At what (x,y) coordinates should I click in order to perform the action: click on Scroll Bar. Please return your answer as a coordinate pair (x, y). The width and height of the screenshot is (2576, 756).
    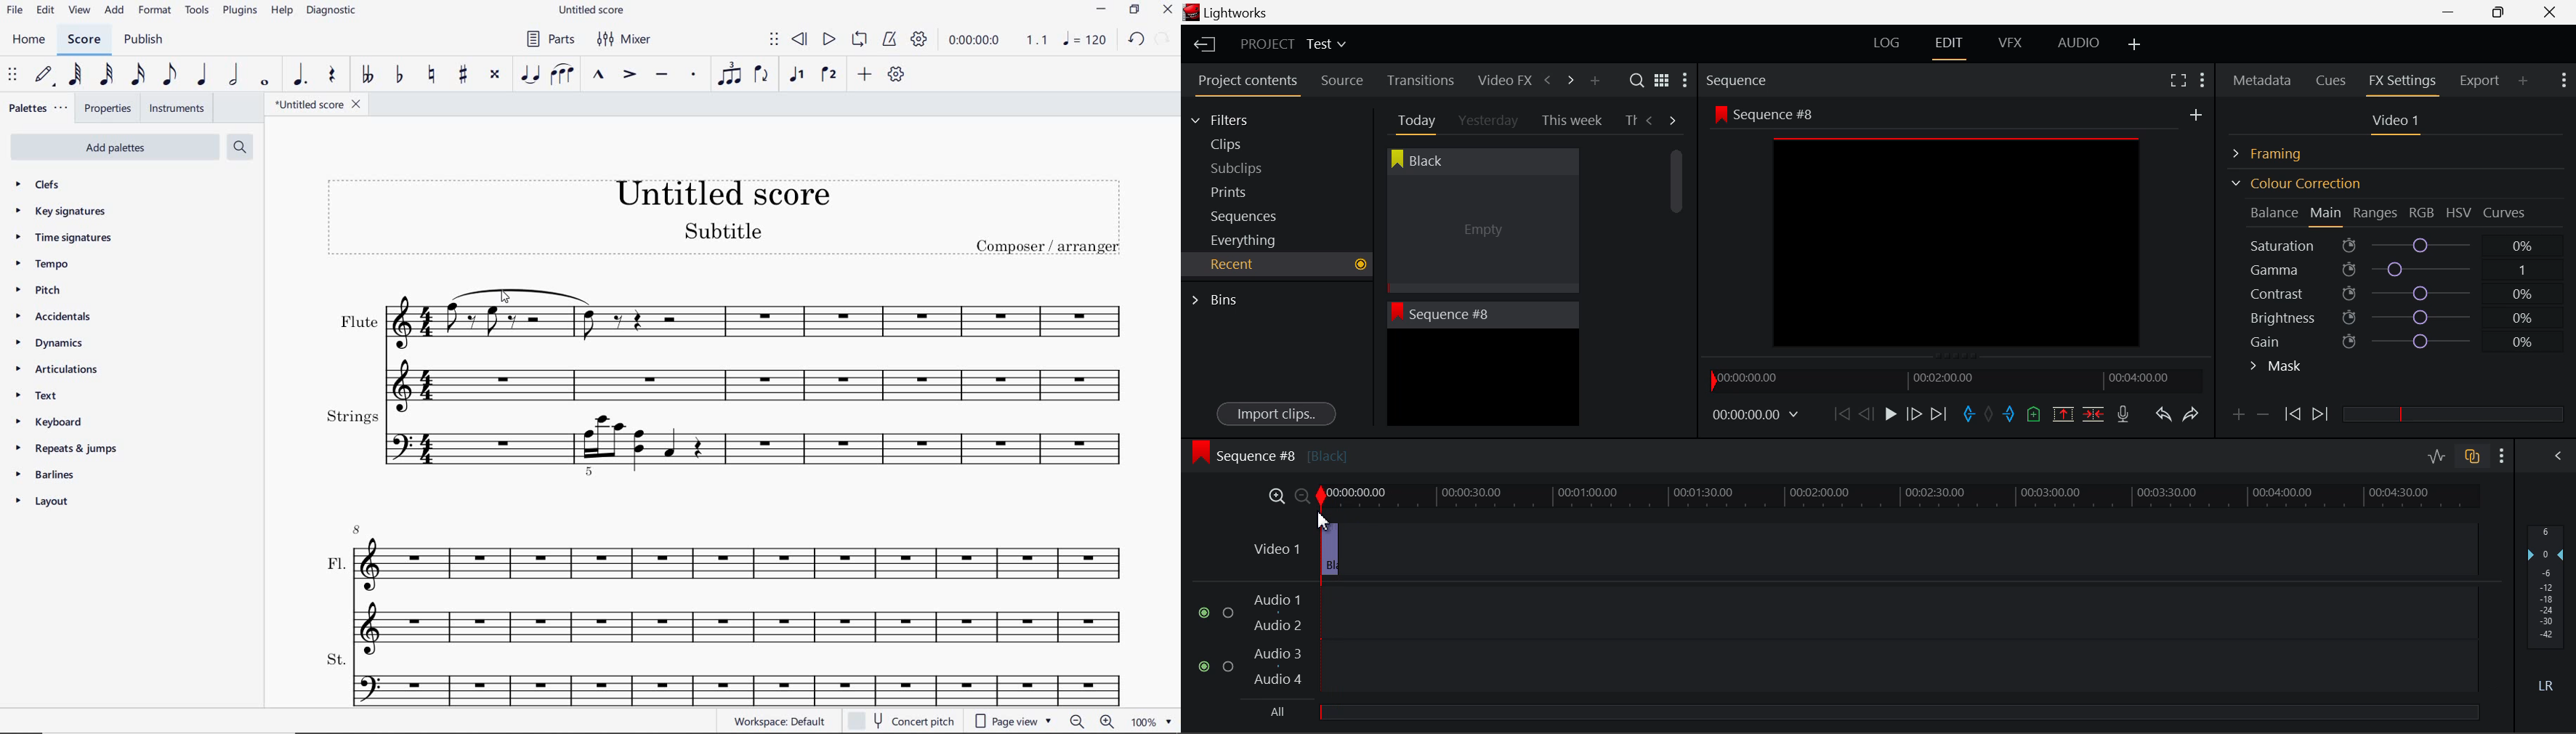
    Looking at the image, I should click on (1677, 276).